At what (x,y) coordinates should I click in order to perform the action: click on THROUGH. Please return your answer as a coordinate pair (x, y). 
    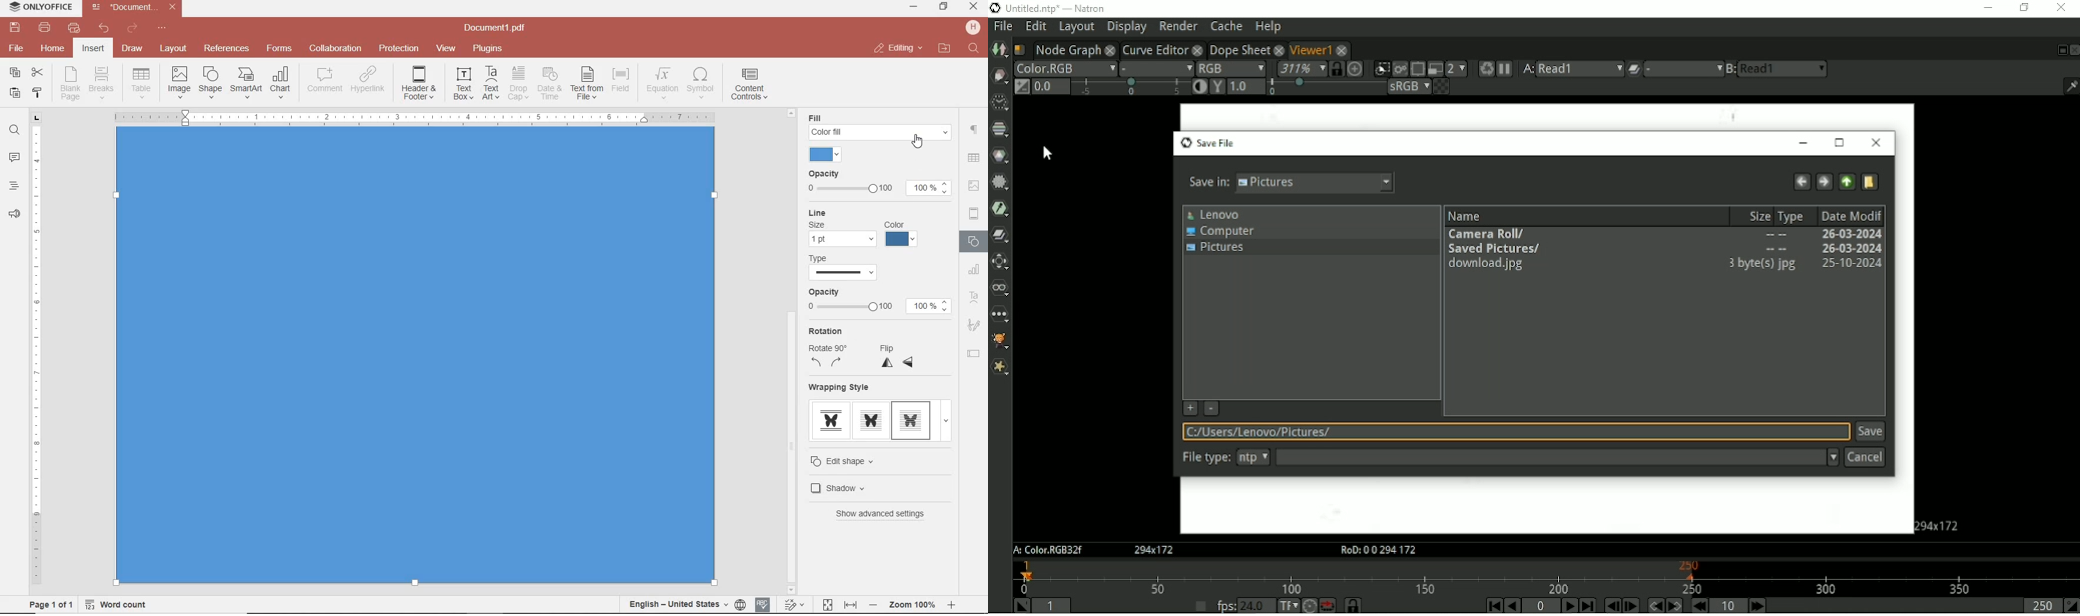
    Looking at the image, I should click on (869, 459).